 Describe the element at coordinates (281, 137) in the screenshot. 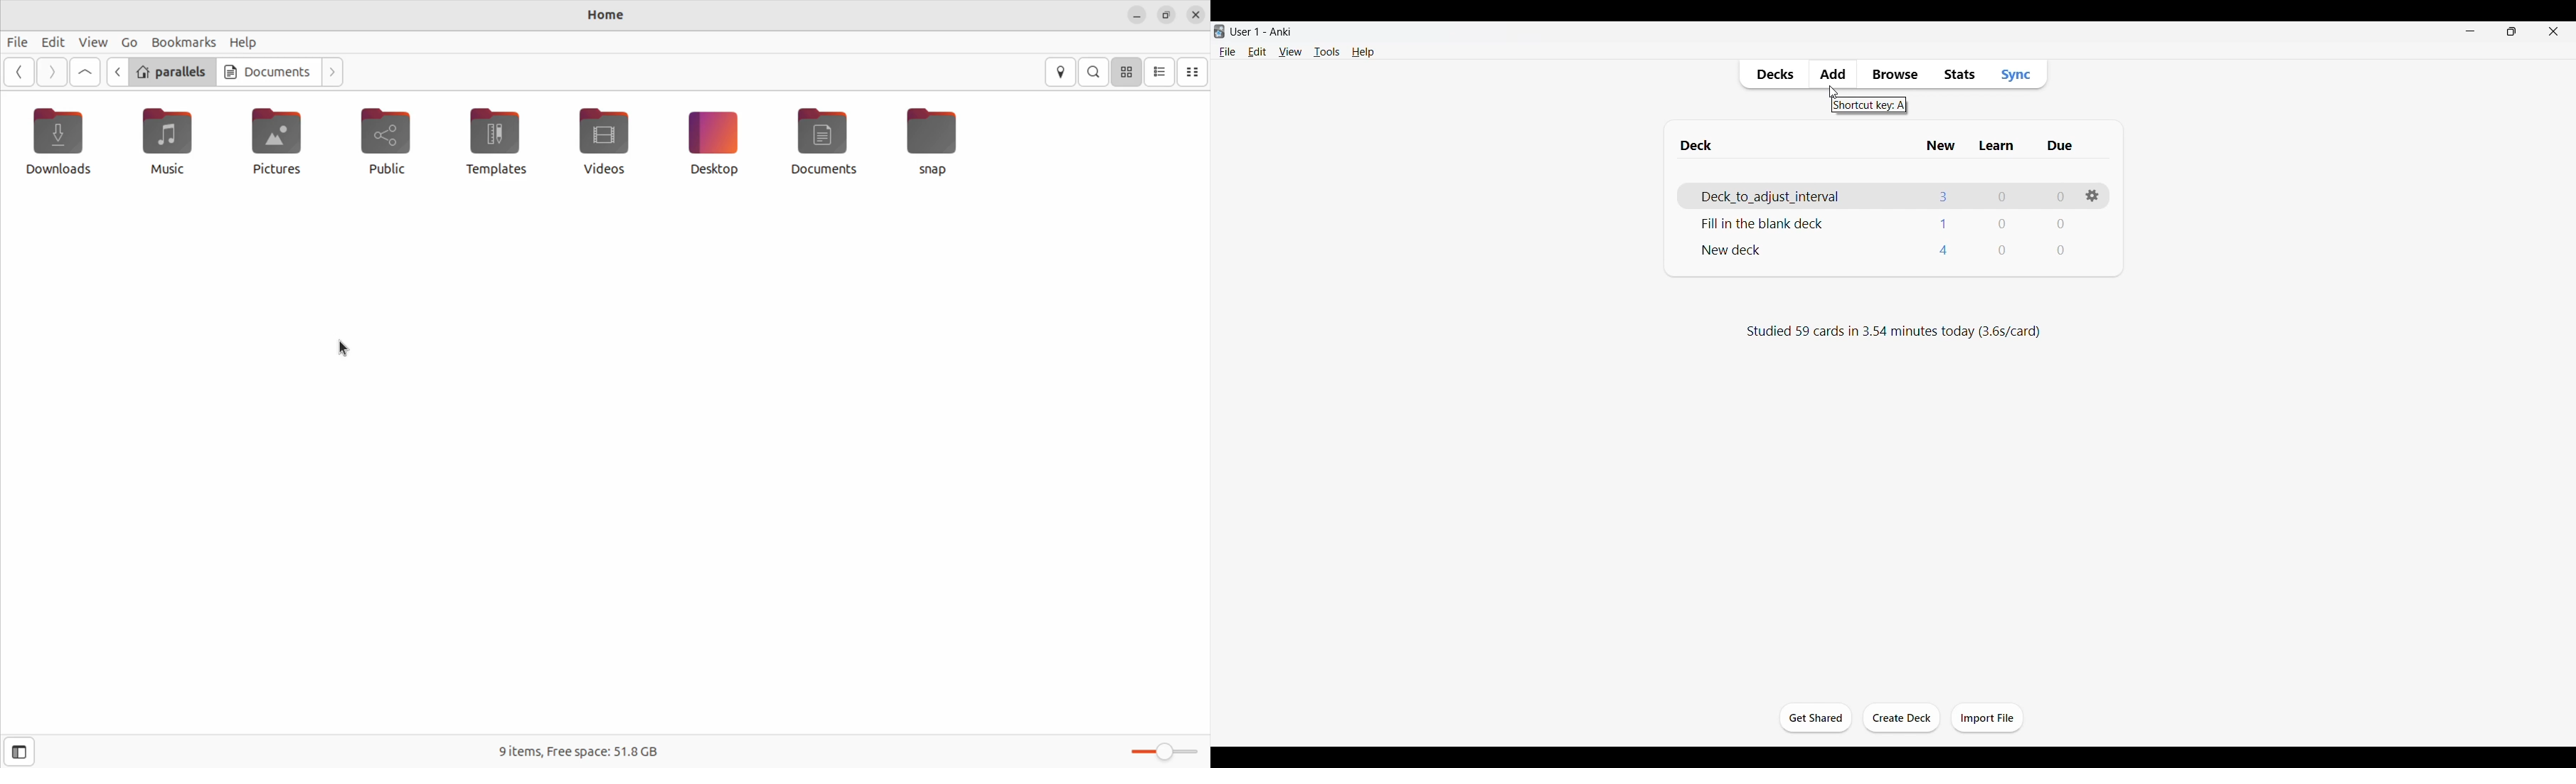

I see `pictures` at that location.